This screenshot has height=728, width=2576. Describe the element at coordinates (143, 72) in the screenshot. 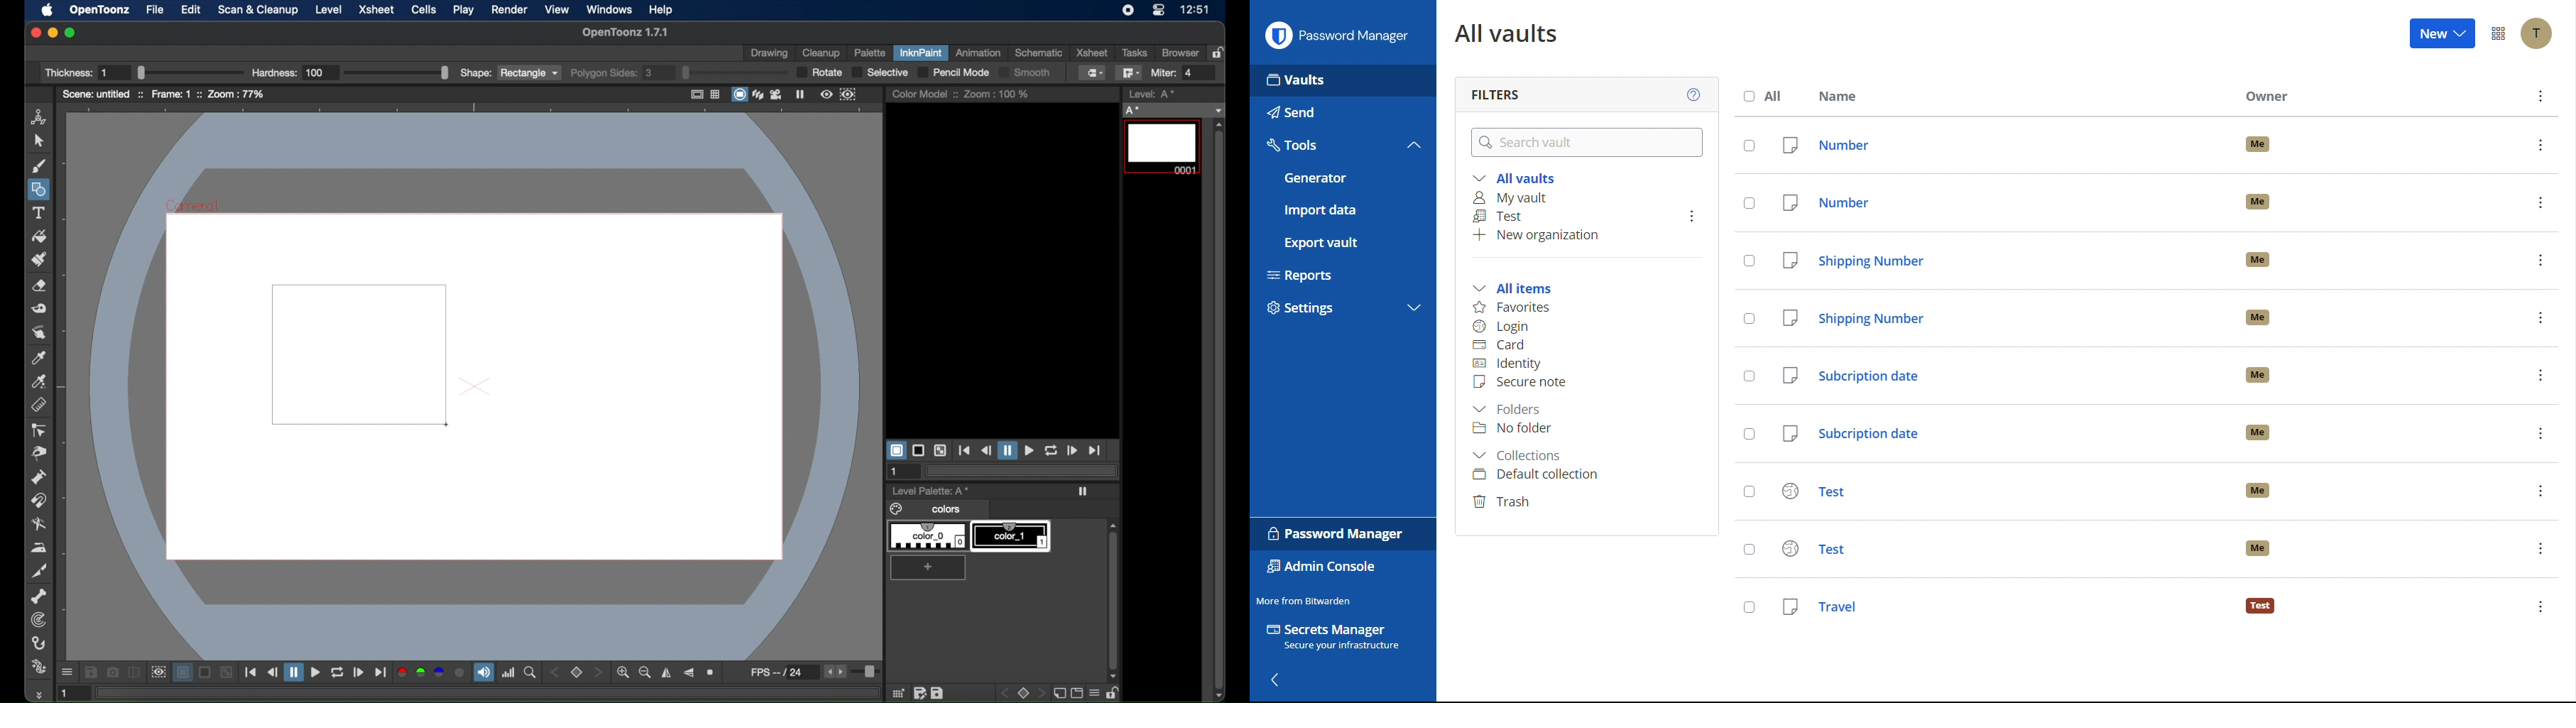

I see `Thickness` at that location.